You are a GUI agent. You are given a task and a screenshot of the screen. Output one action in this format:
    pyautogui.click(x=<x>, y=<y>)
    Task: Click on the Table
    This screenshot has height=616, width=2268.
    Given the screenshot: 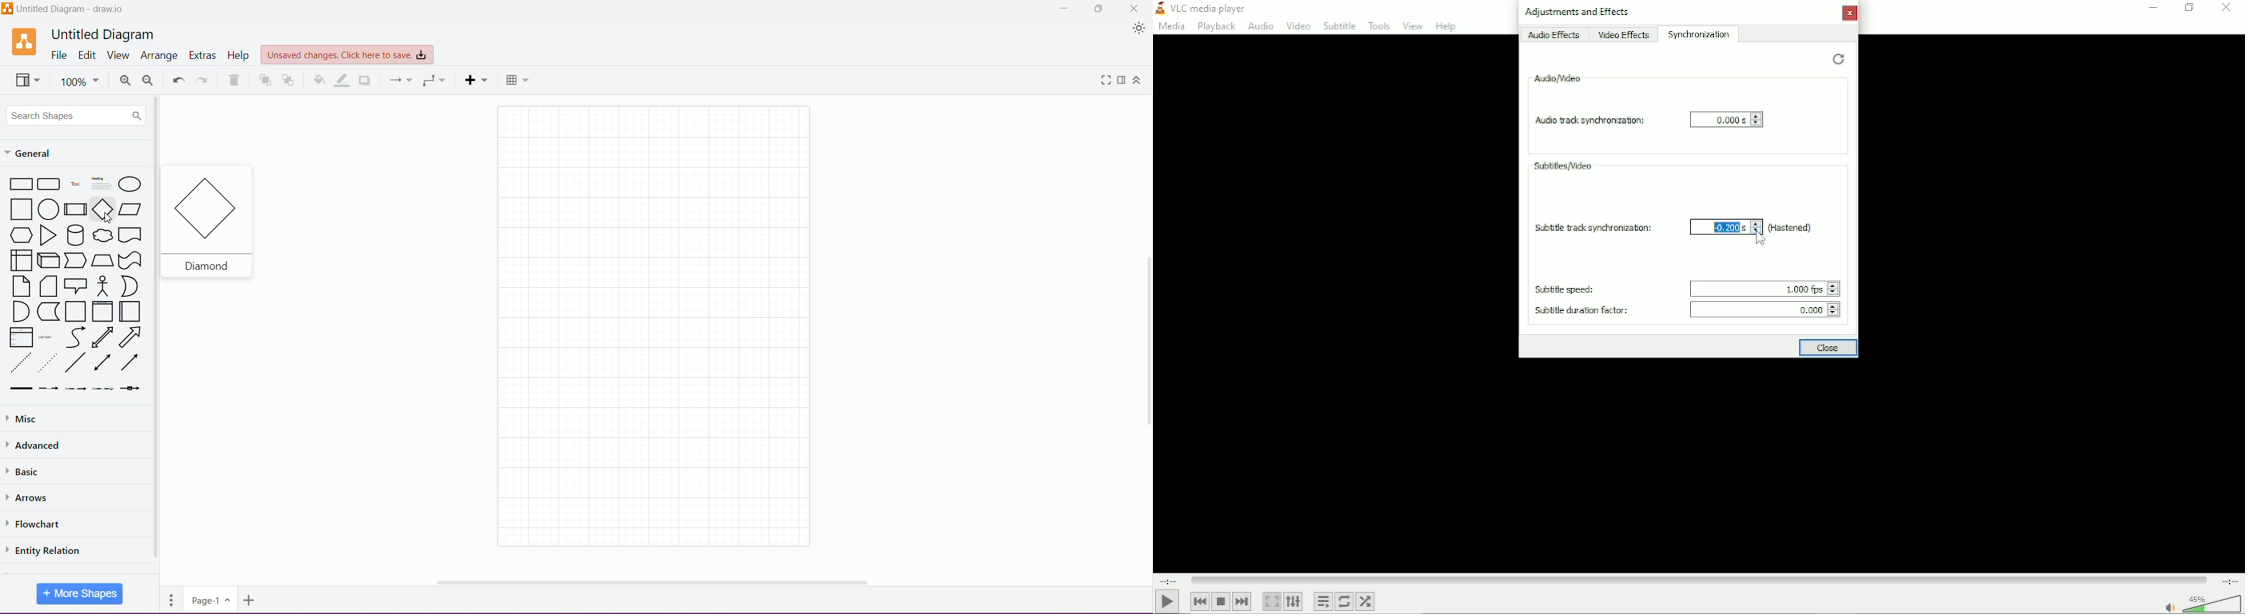 What is the action you would take?
    pyautogui.click(x=517, y=81)
    